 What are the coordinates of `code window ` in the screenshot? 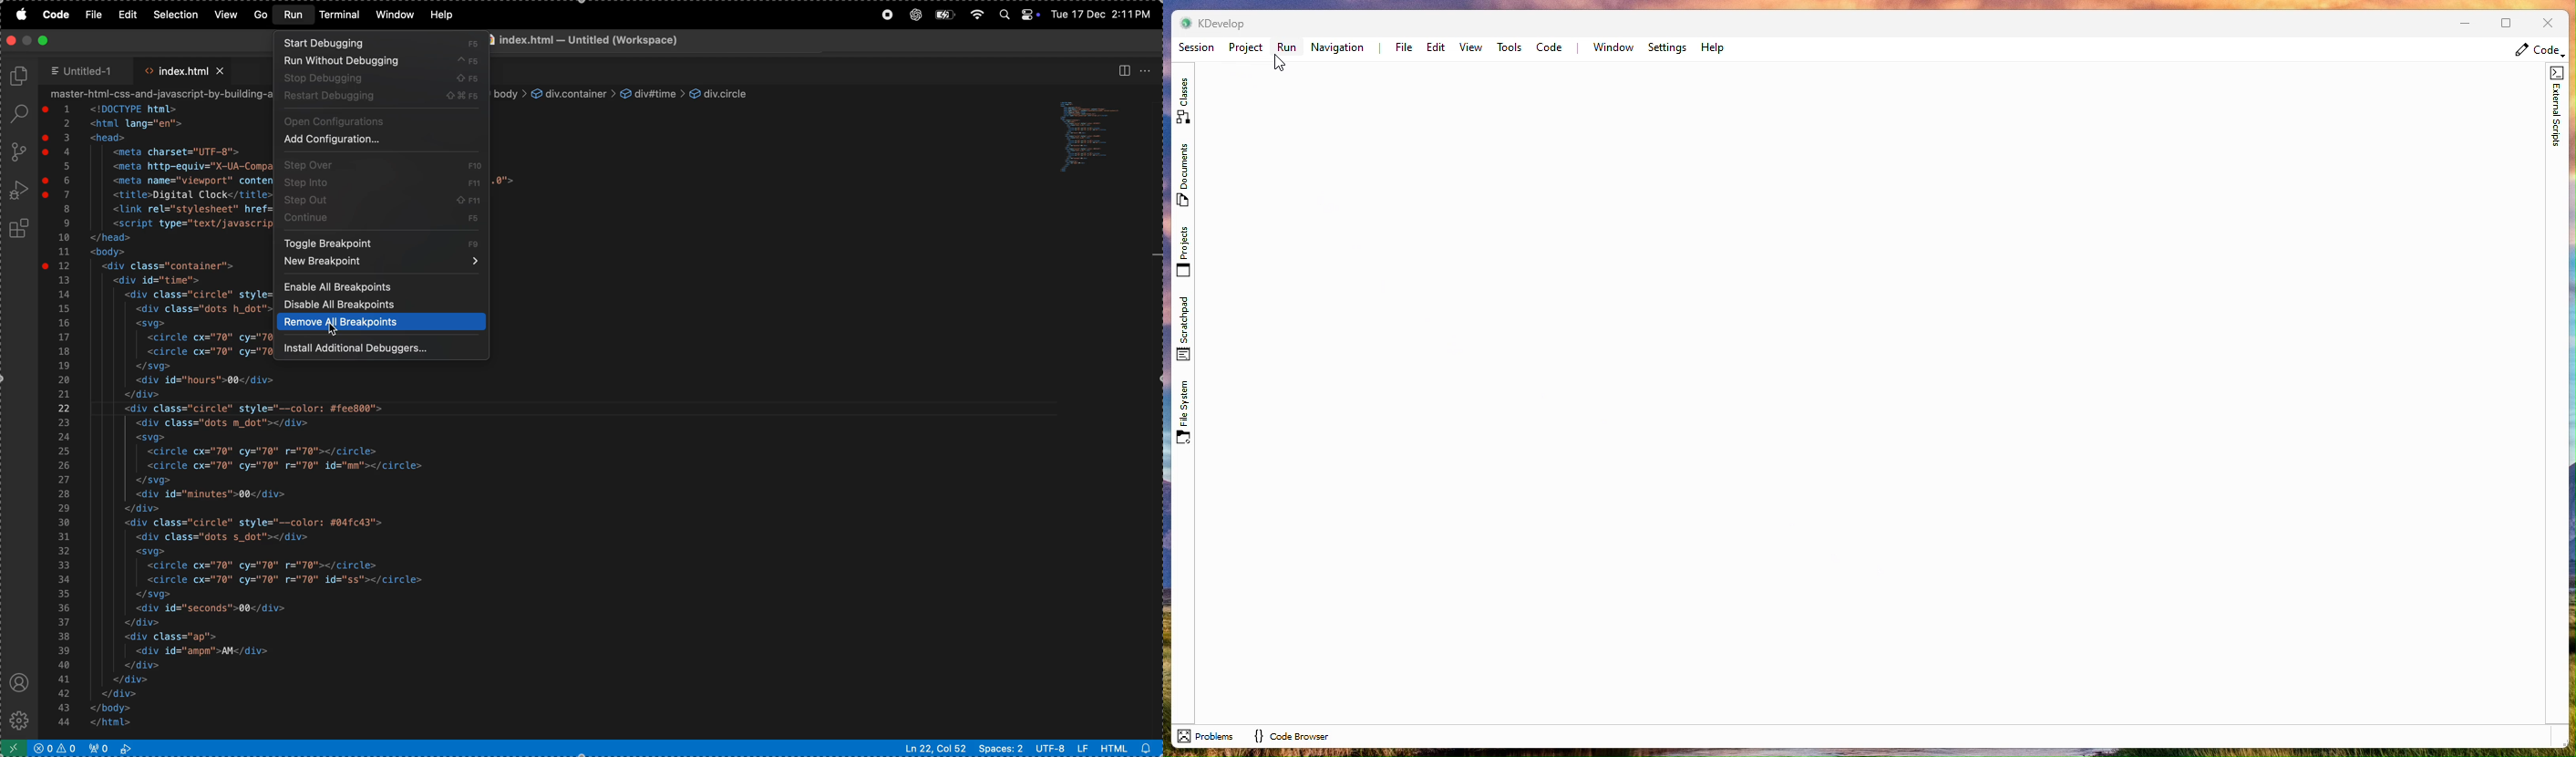 It's located at (1098, 136).